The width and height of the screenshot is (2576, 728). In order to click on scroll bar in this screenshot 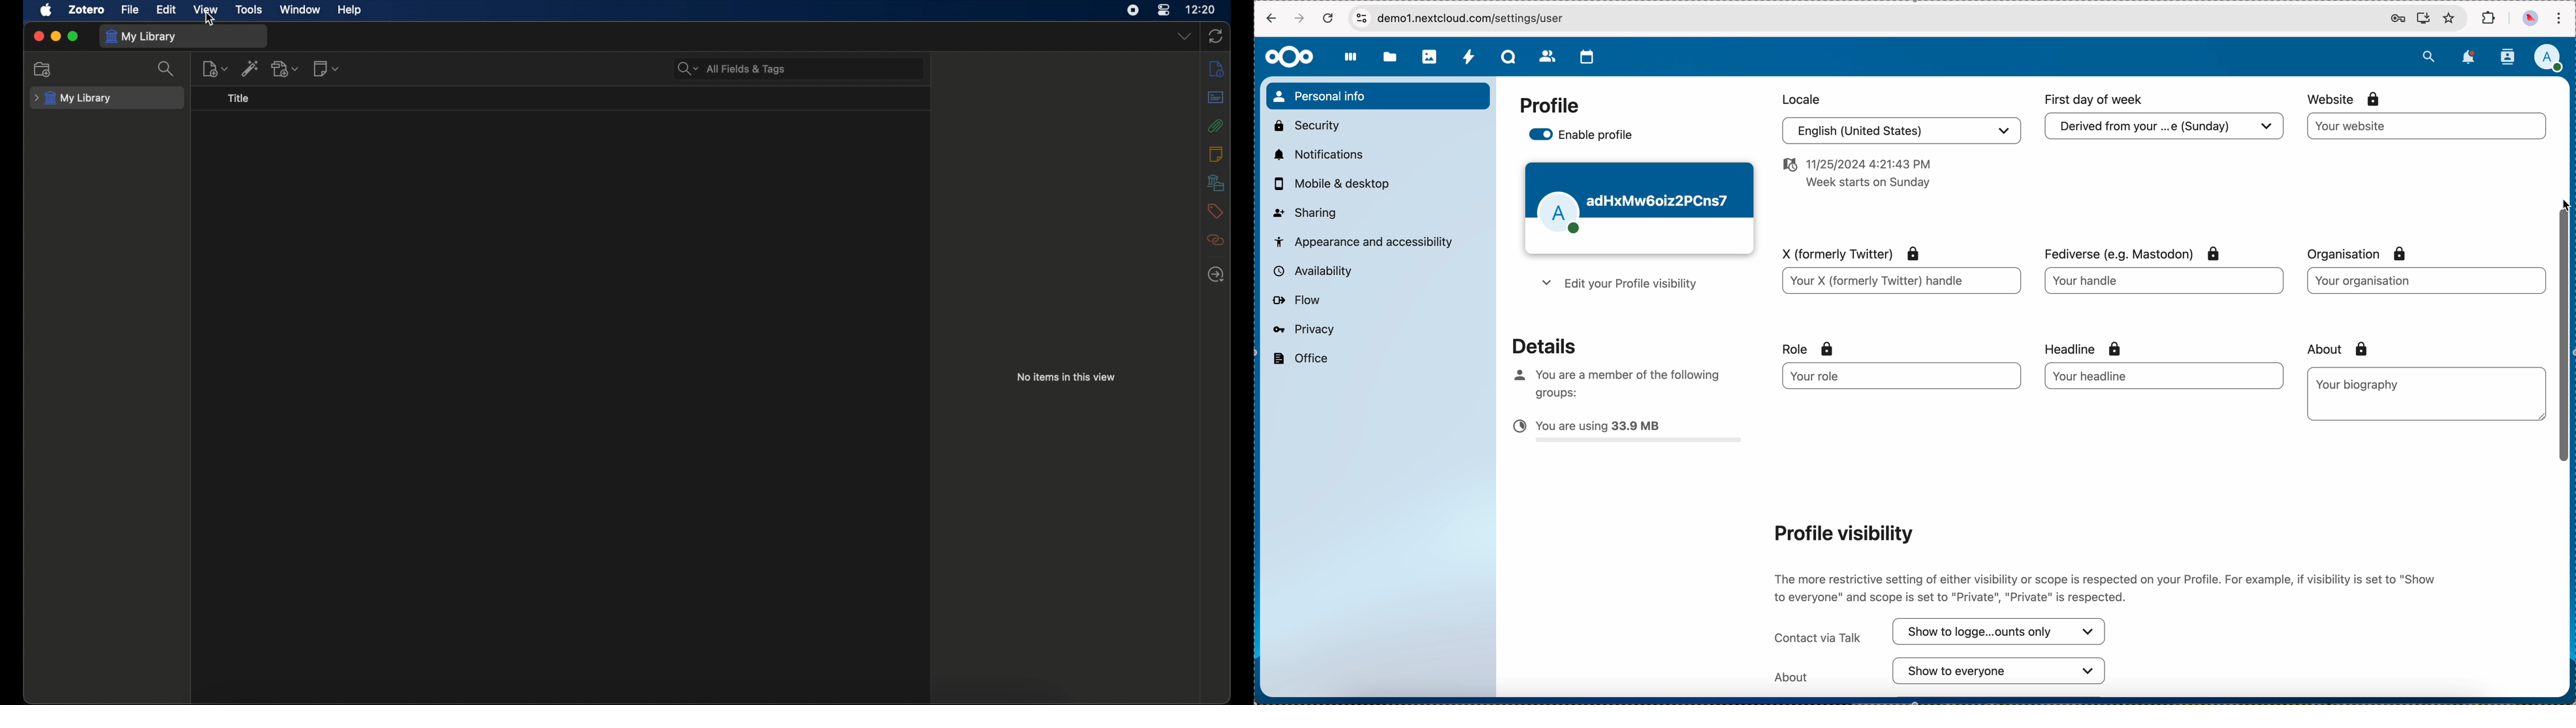, I will do `click(2565, 349)`.